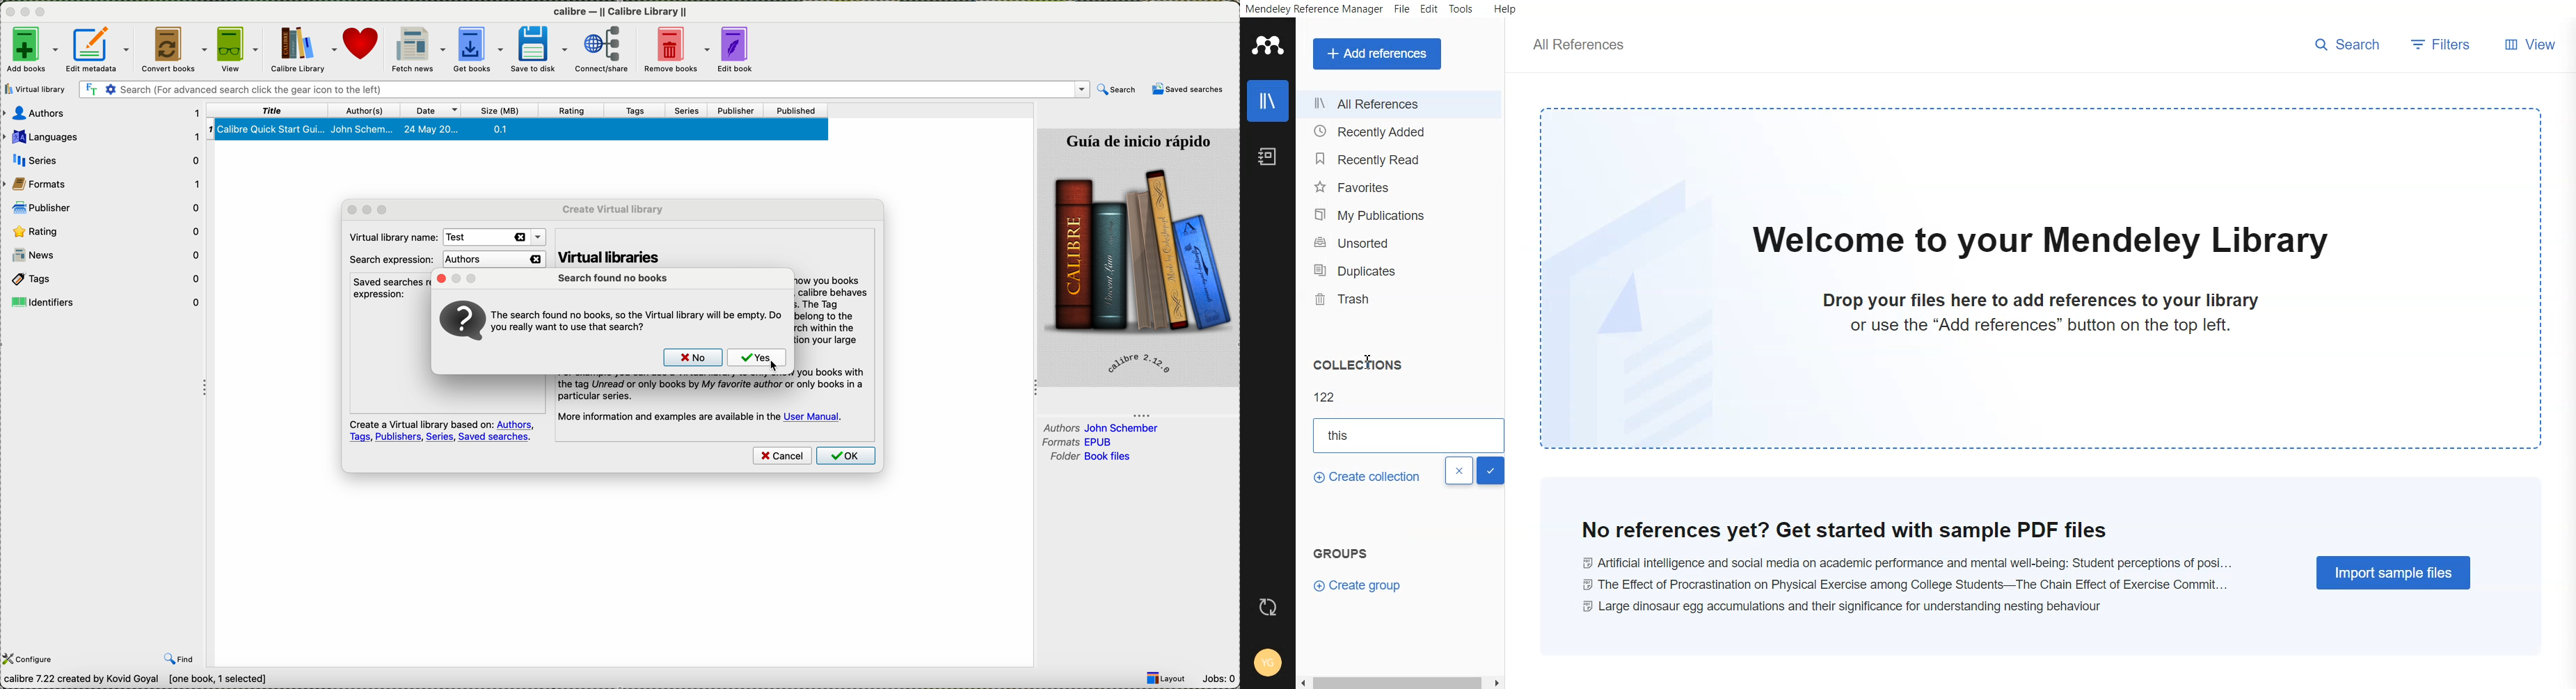 The height and width of the screenshot is (700, 2576). I want to click on Library, so click(1269, 101).